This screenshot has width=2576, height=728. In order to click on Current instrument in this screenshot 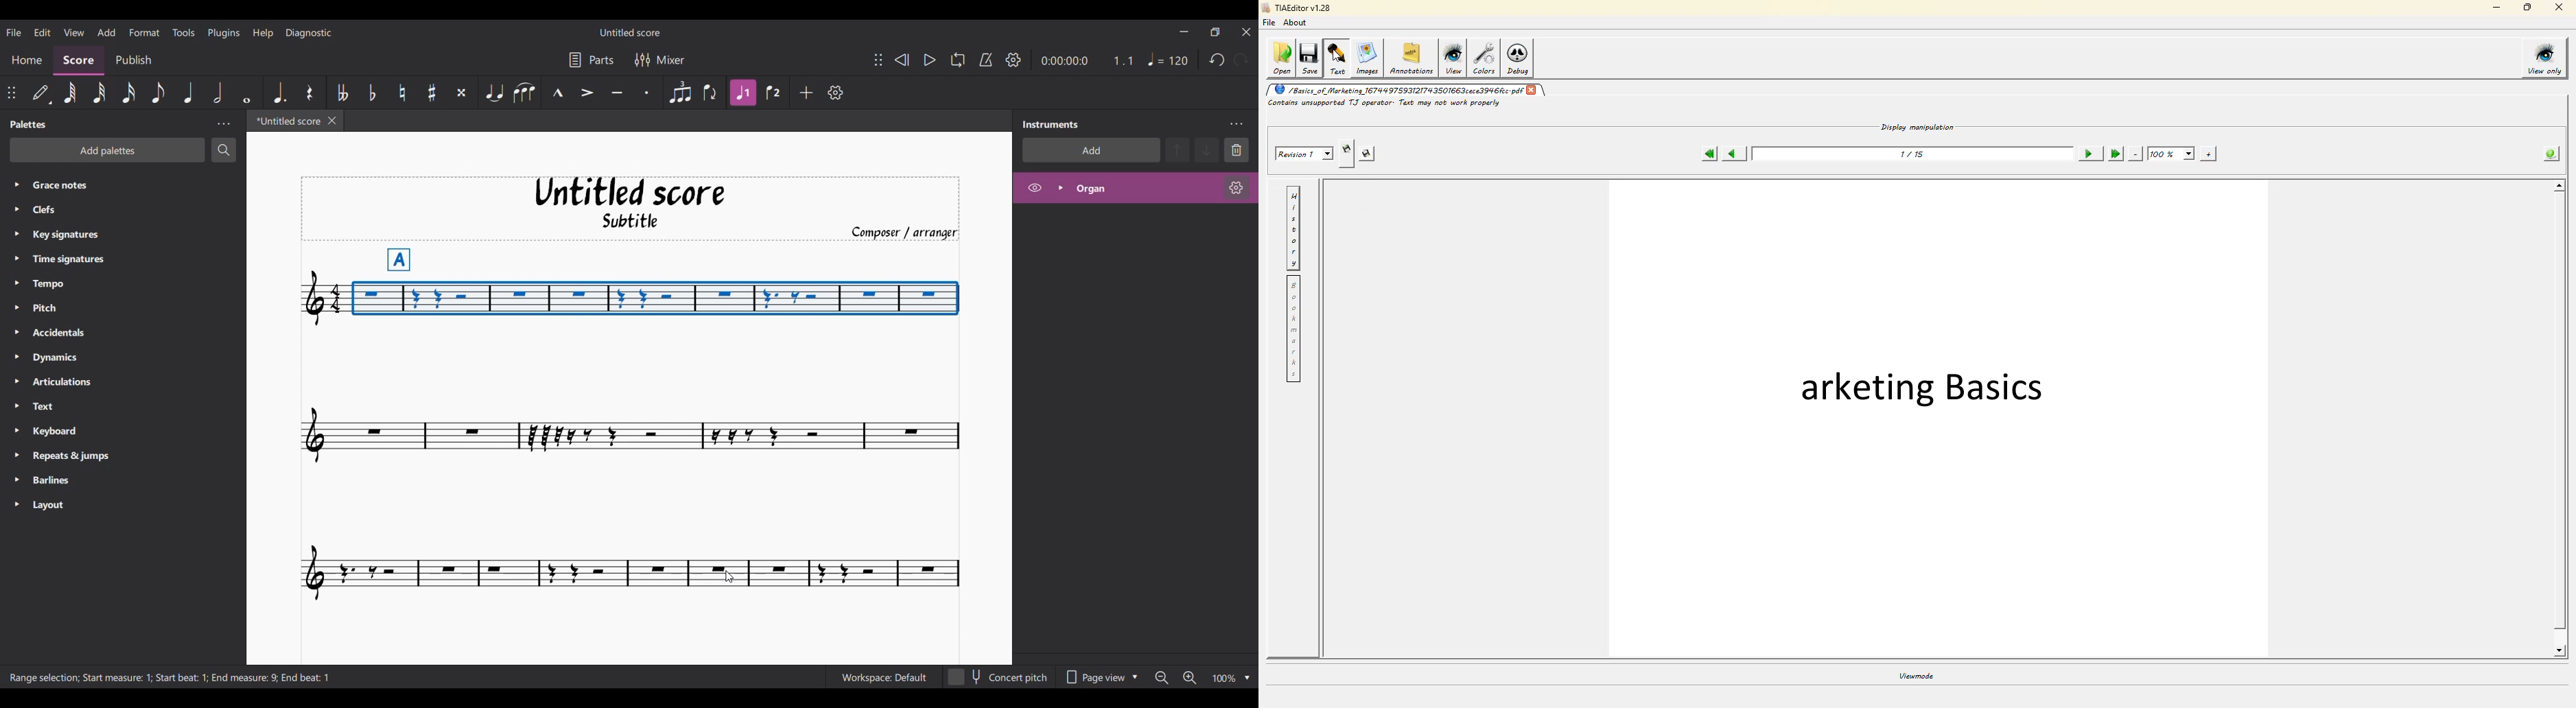, I will do `click(1142, 188)`.